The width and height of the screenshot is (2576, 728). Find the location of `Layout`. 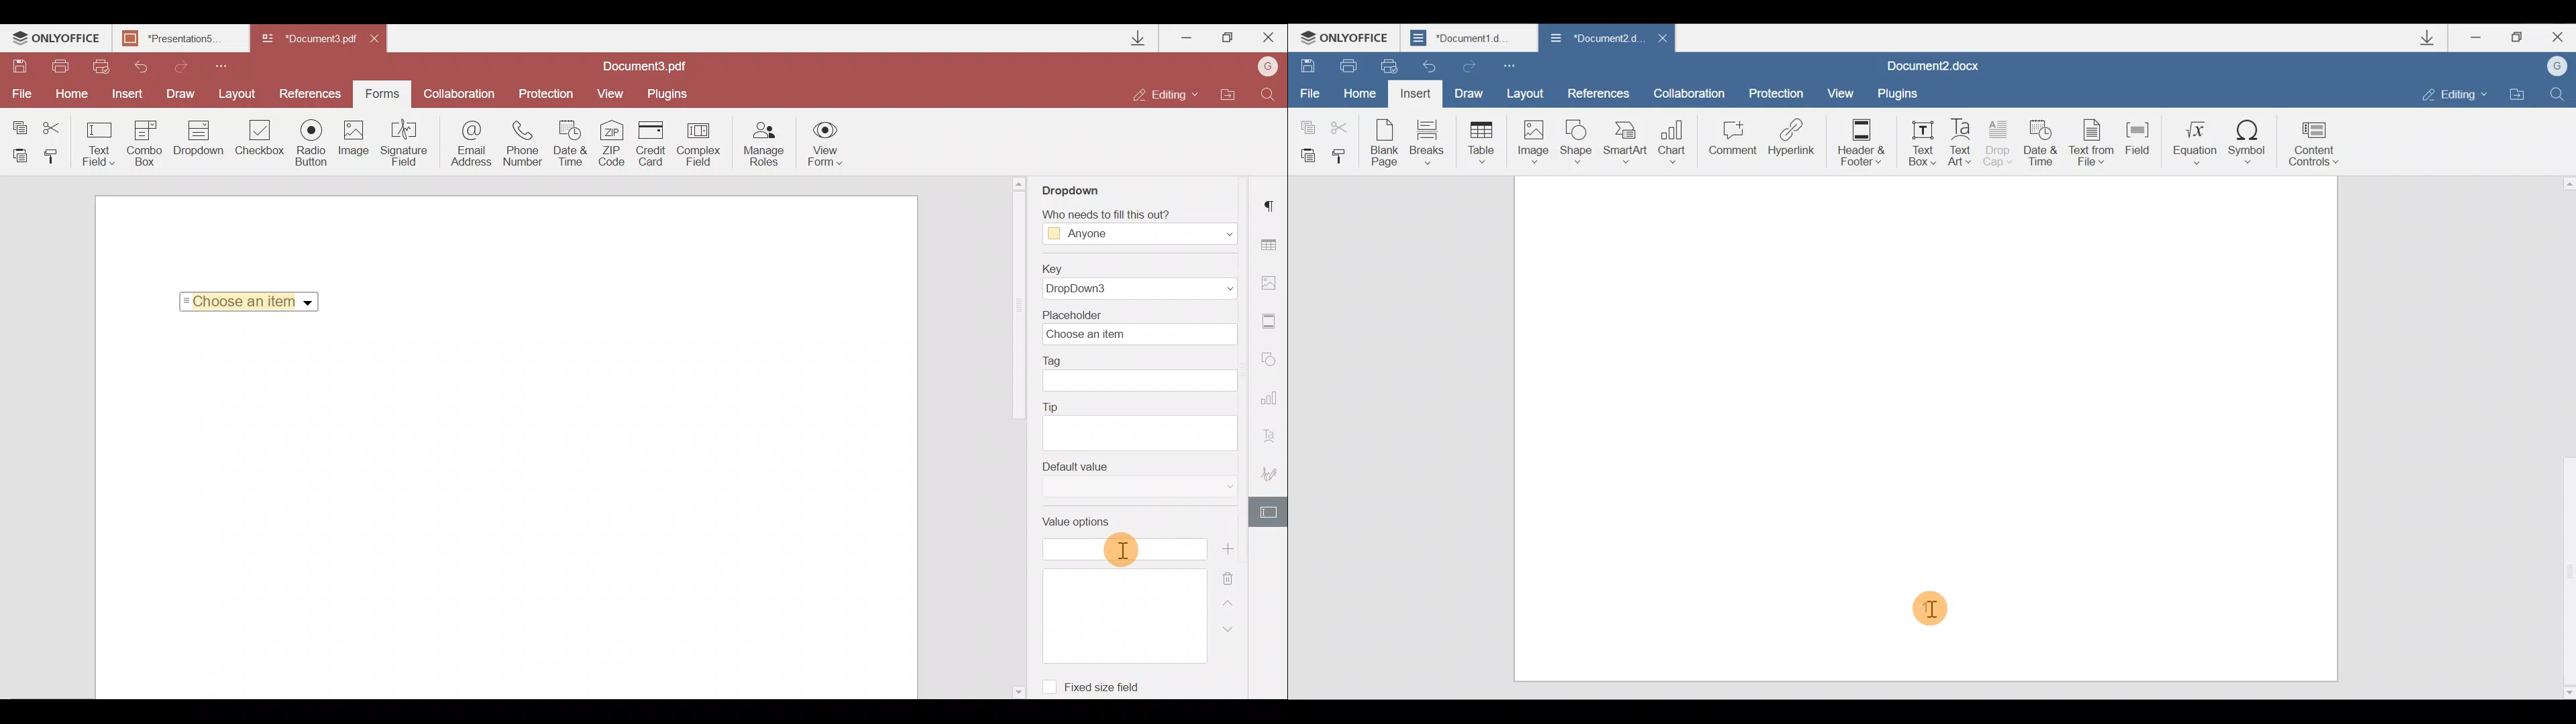

Layout is located at coordinates (241, 94).